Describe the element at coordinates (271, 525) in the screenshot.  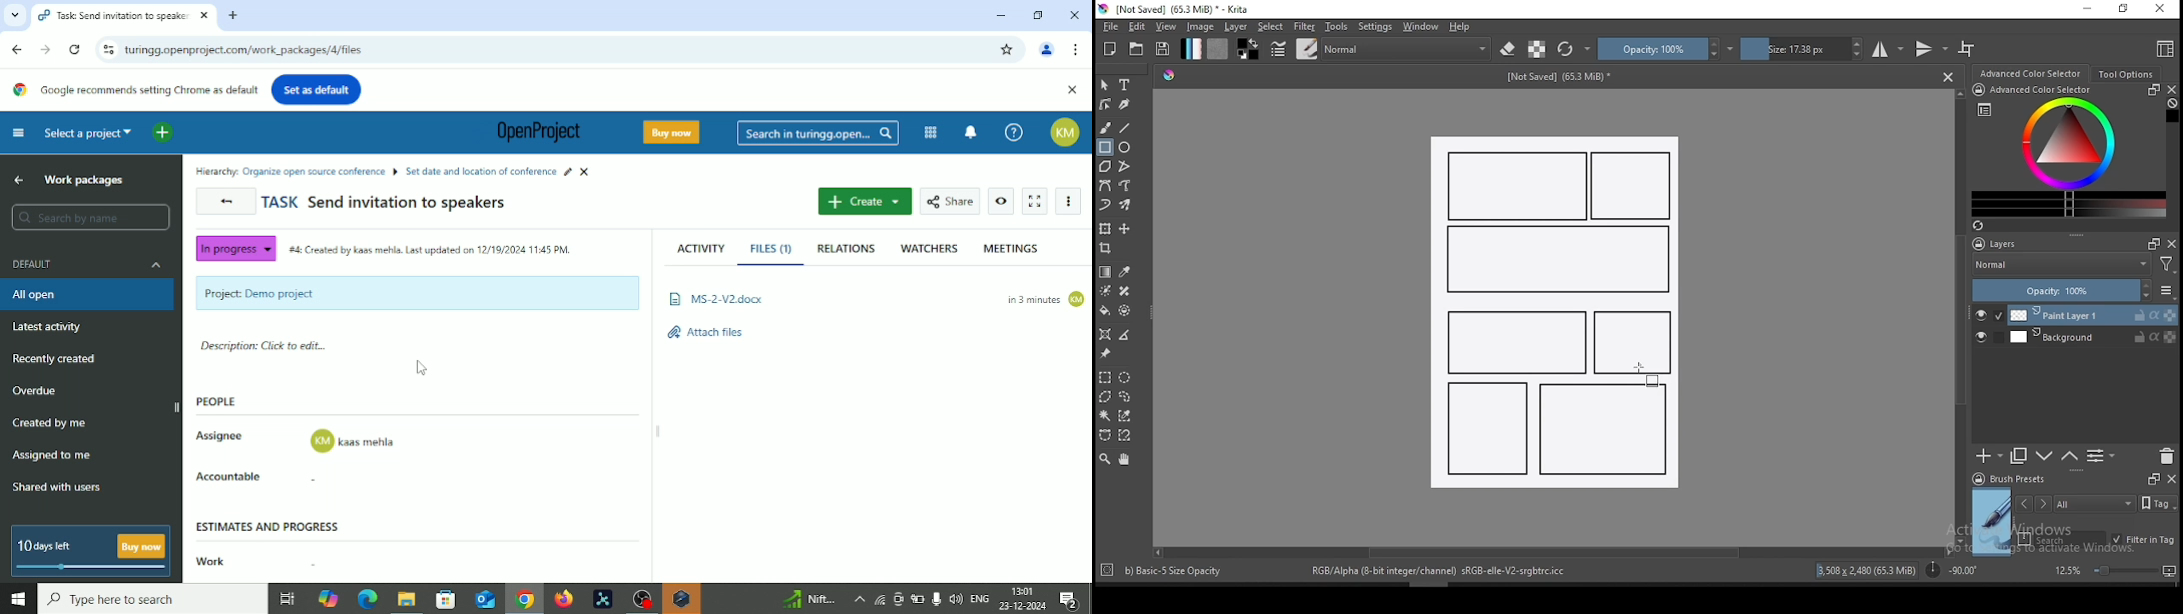
I see `Estimates and progress` at that location.